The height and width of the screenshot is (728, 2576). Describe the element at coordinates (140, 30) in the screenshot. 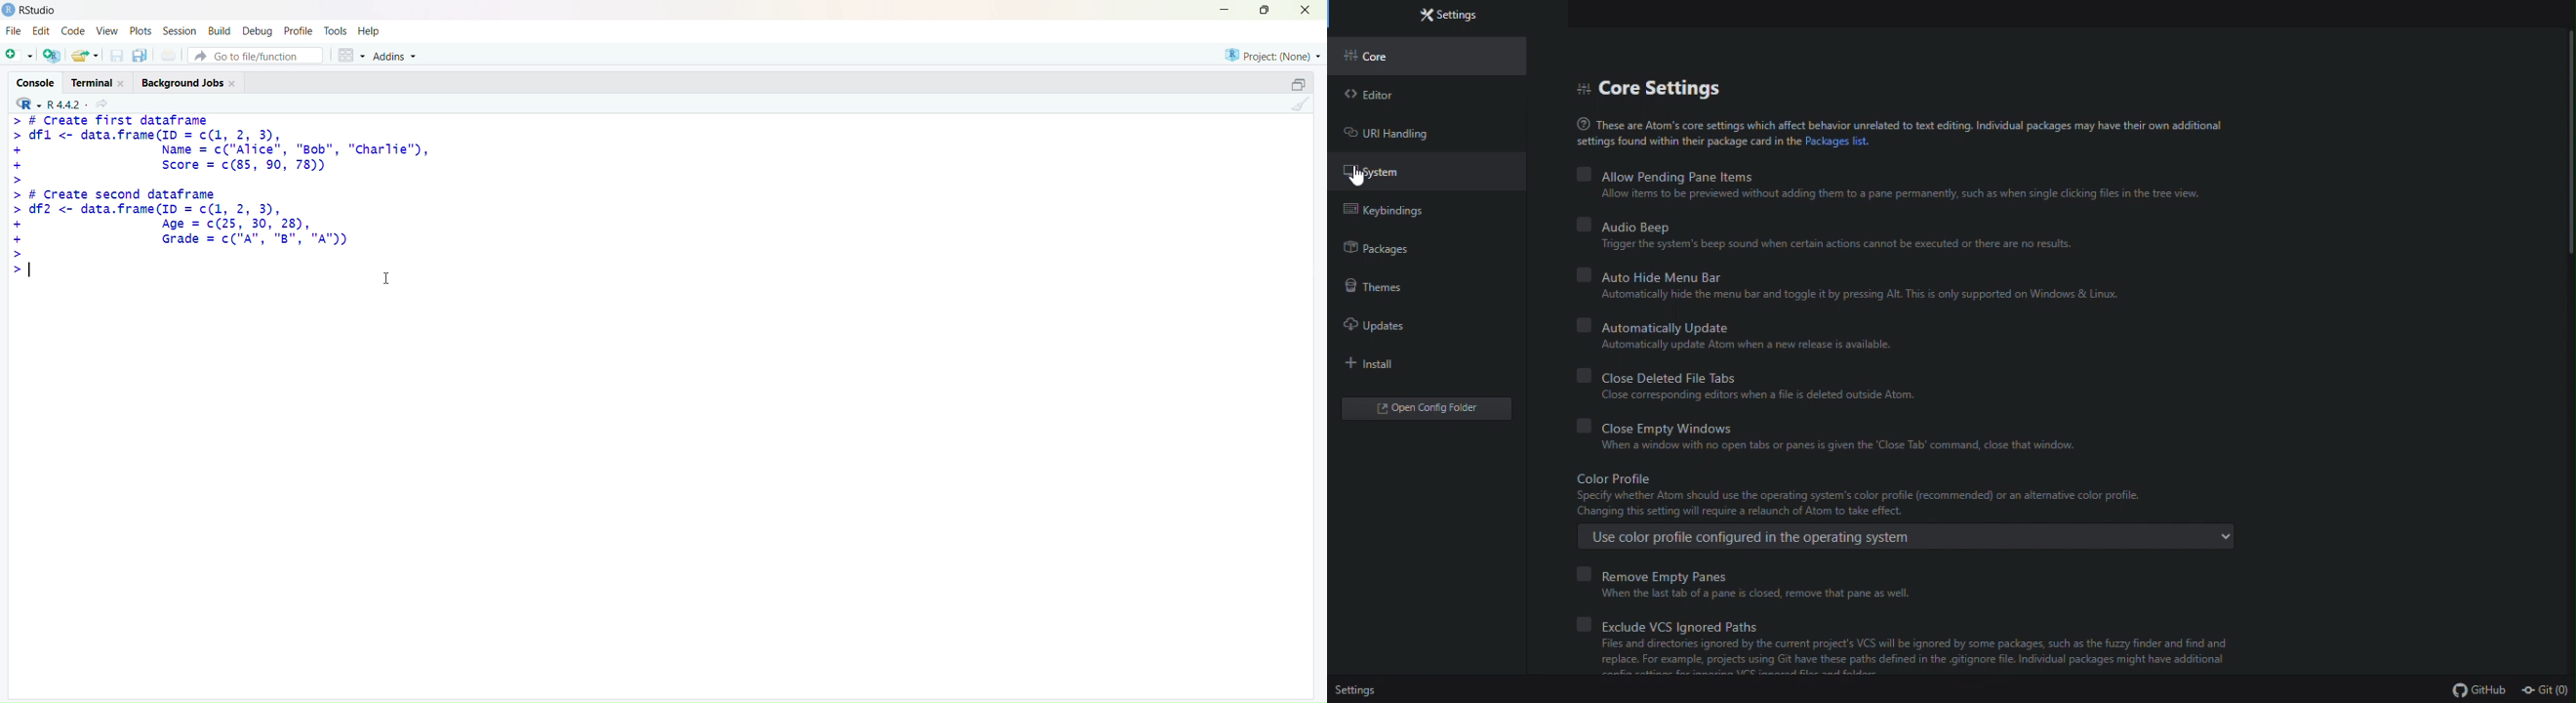

I see `Plots` at that location.